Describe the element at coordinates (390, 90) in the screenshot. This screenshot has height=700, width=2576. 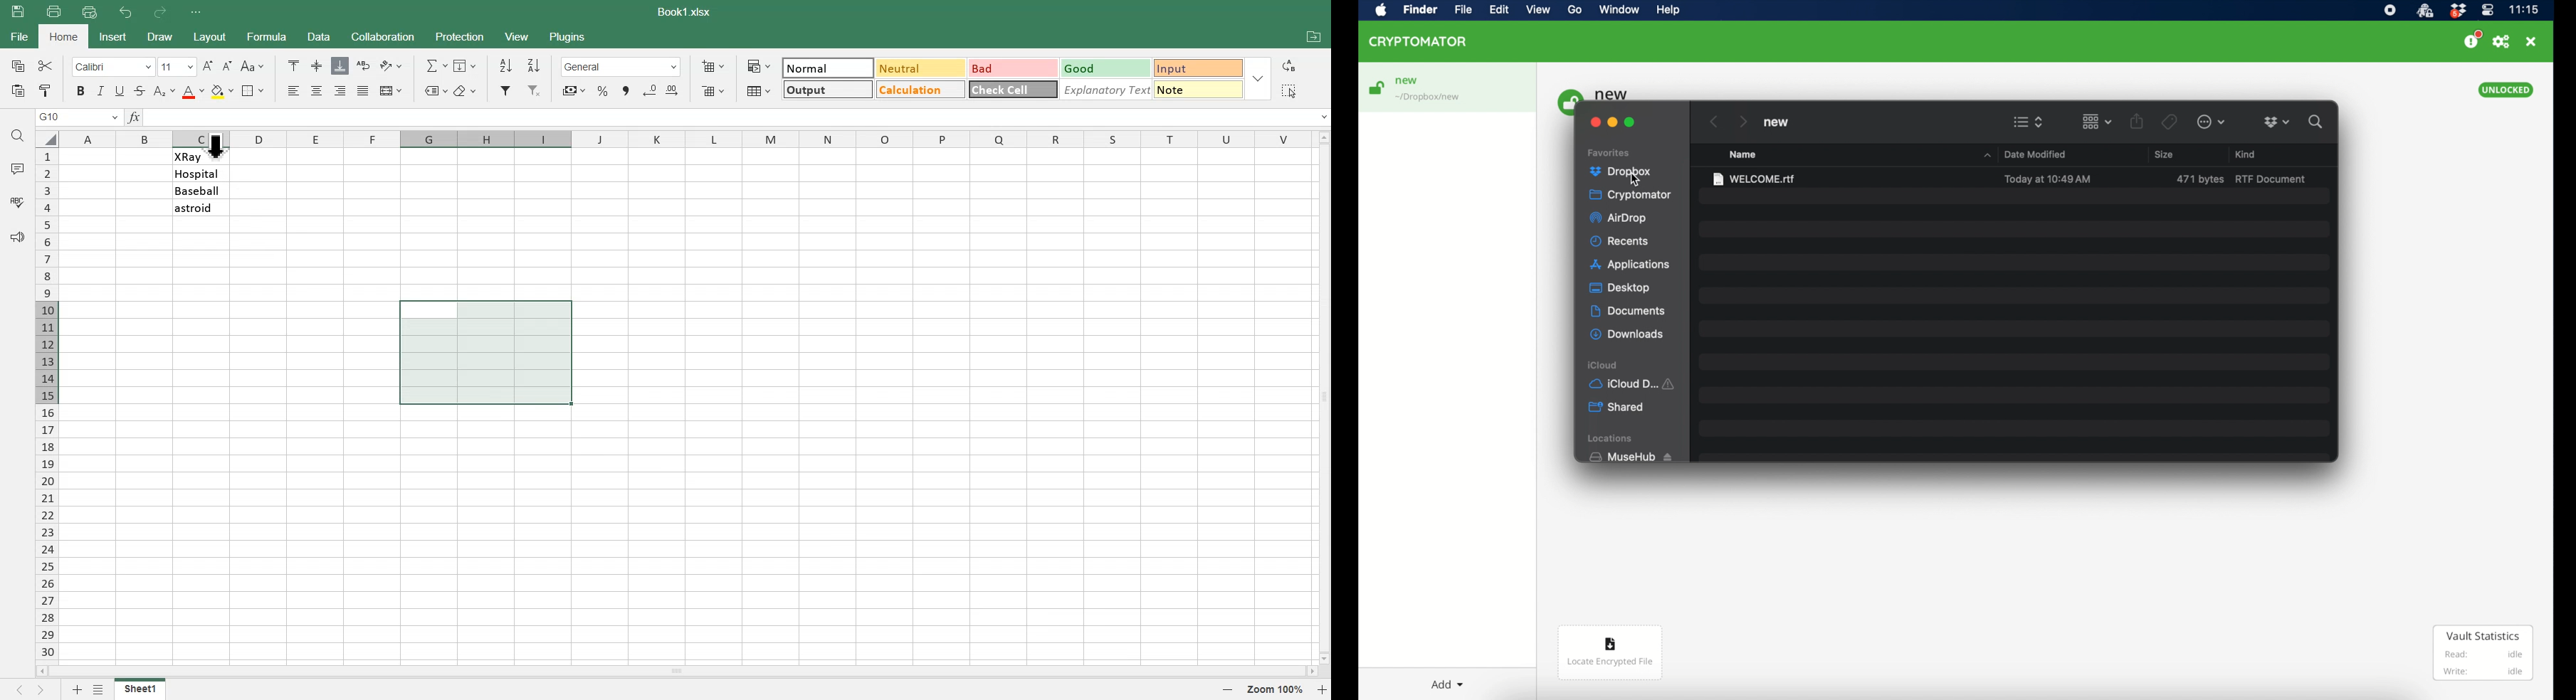
I see `Merge to center` at that location.